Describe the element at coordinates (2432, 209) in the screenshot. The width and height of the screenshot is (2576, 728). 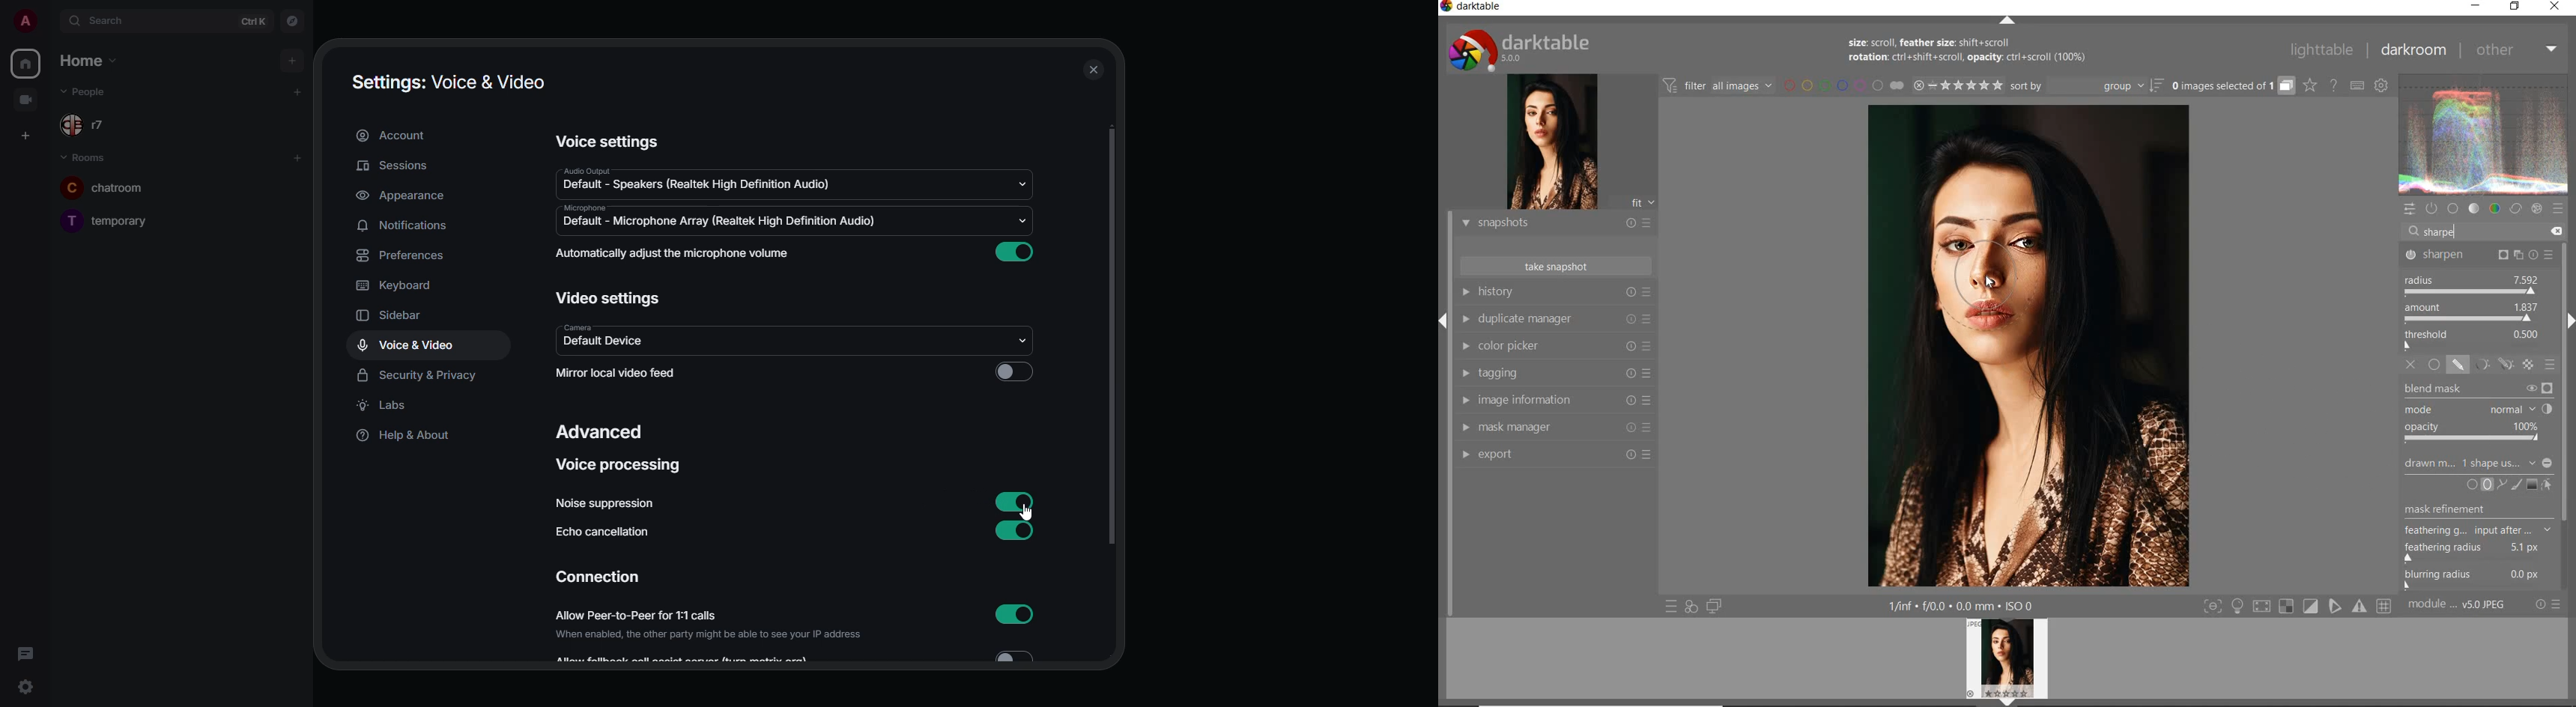
I see `show only active modules` at that location.